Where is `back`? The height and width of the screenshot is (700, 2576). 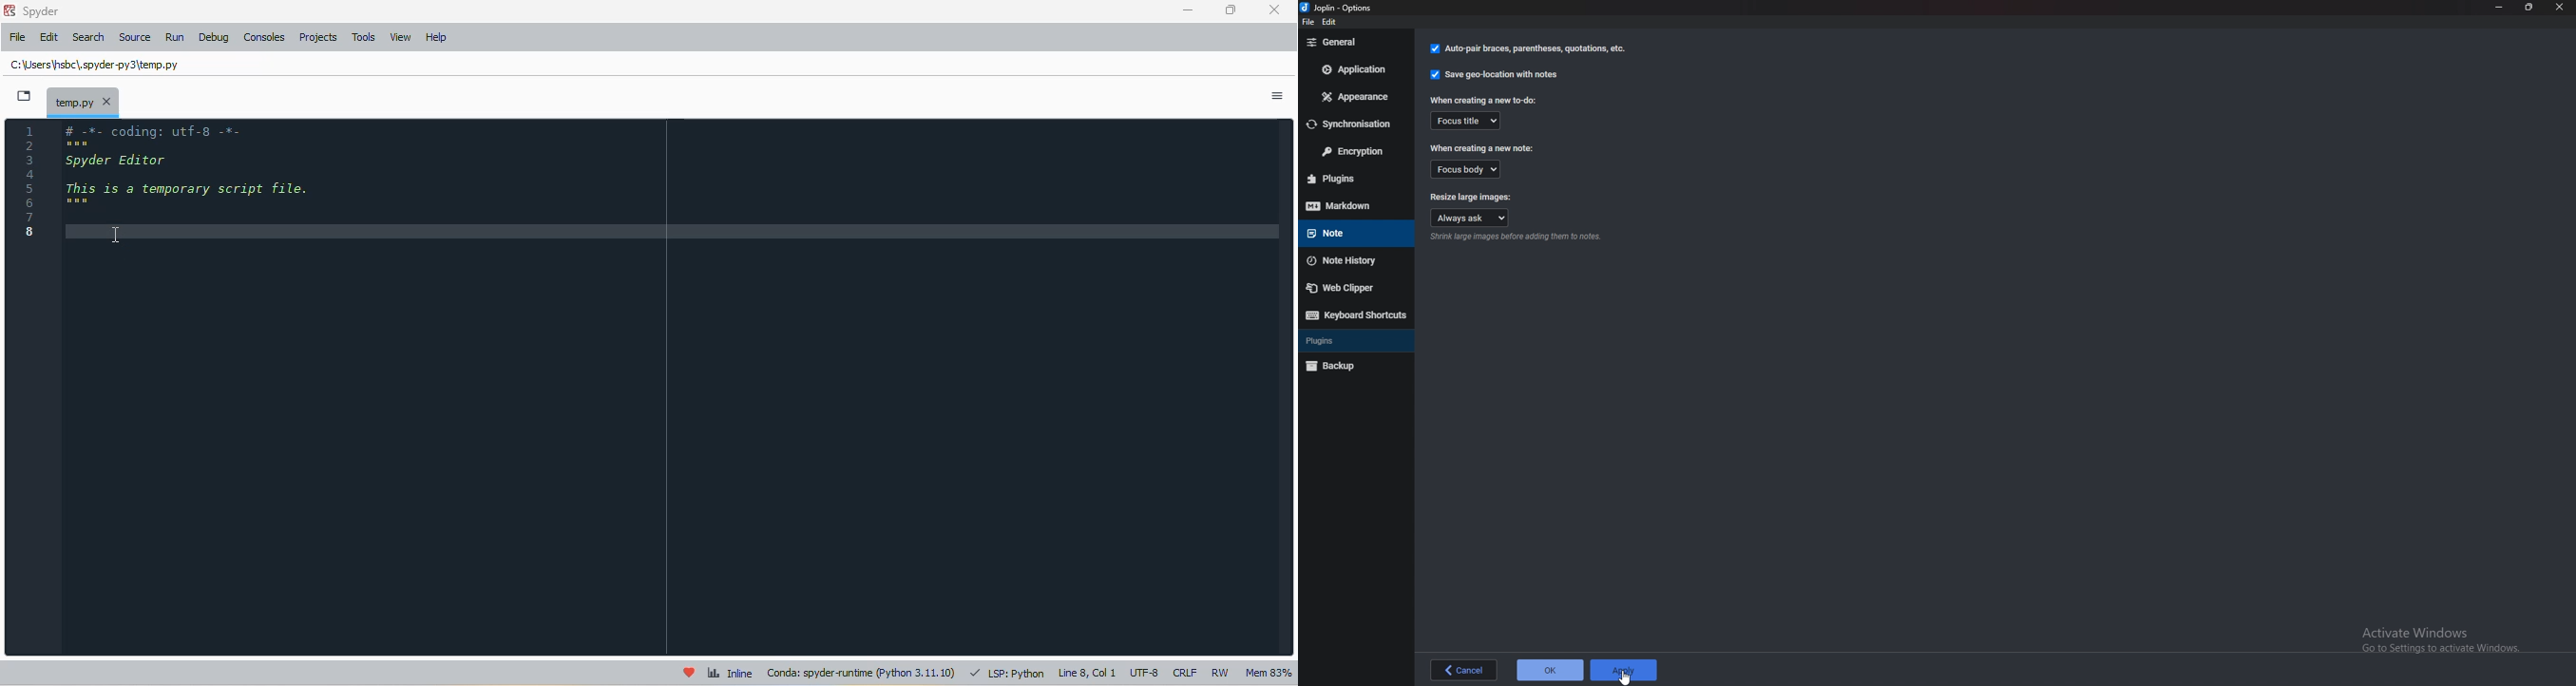
back is located at coordinates (1464, 669).